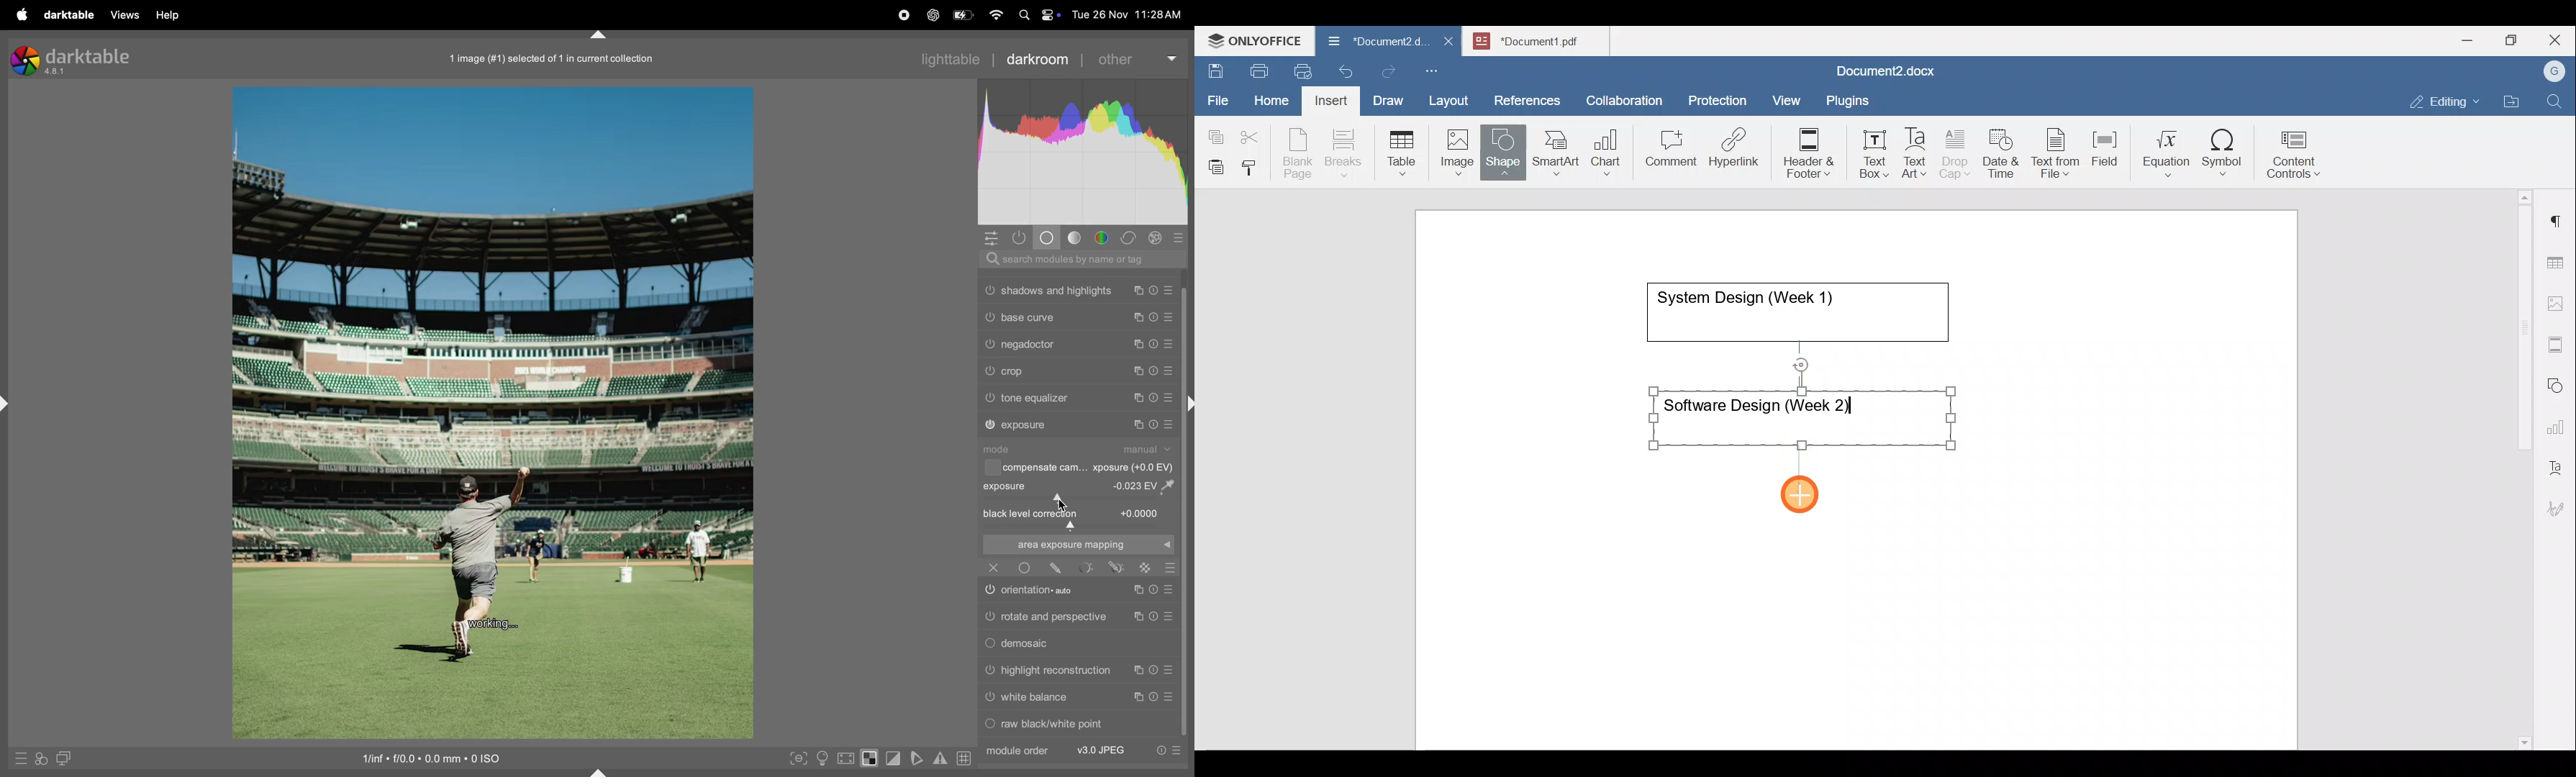  Describe the element at coordinates (1171, 291) in the screenshot. I see `Presets ` at that location.